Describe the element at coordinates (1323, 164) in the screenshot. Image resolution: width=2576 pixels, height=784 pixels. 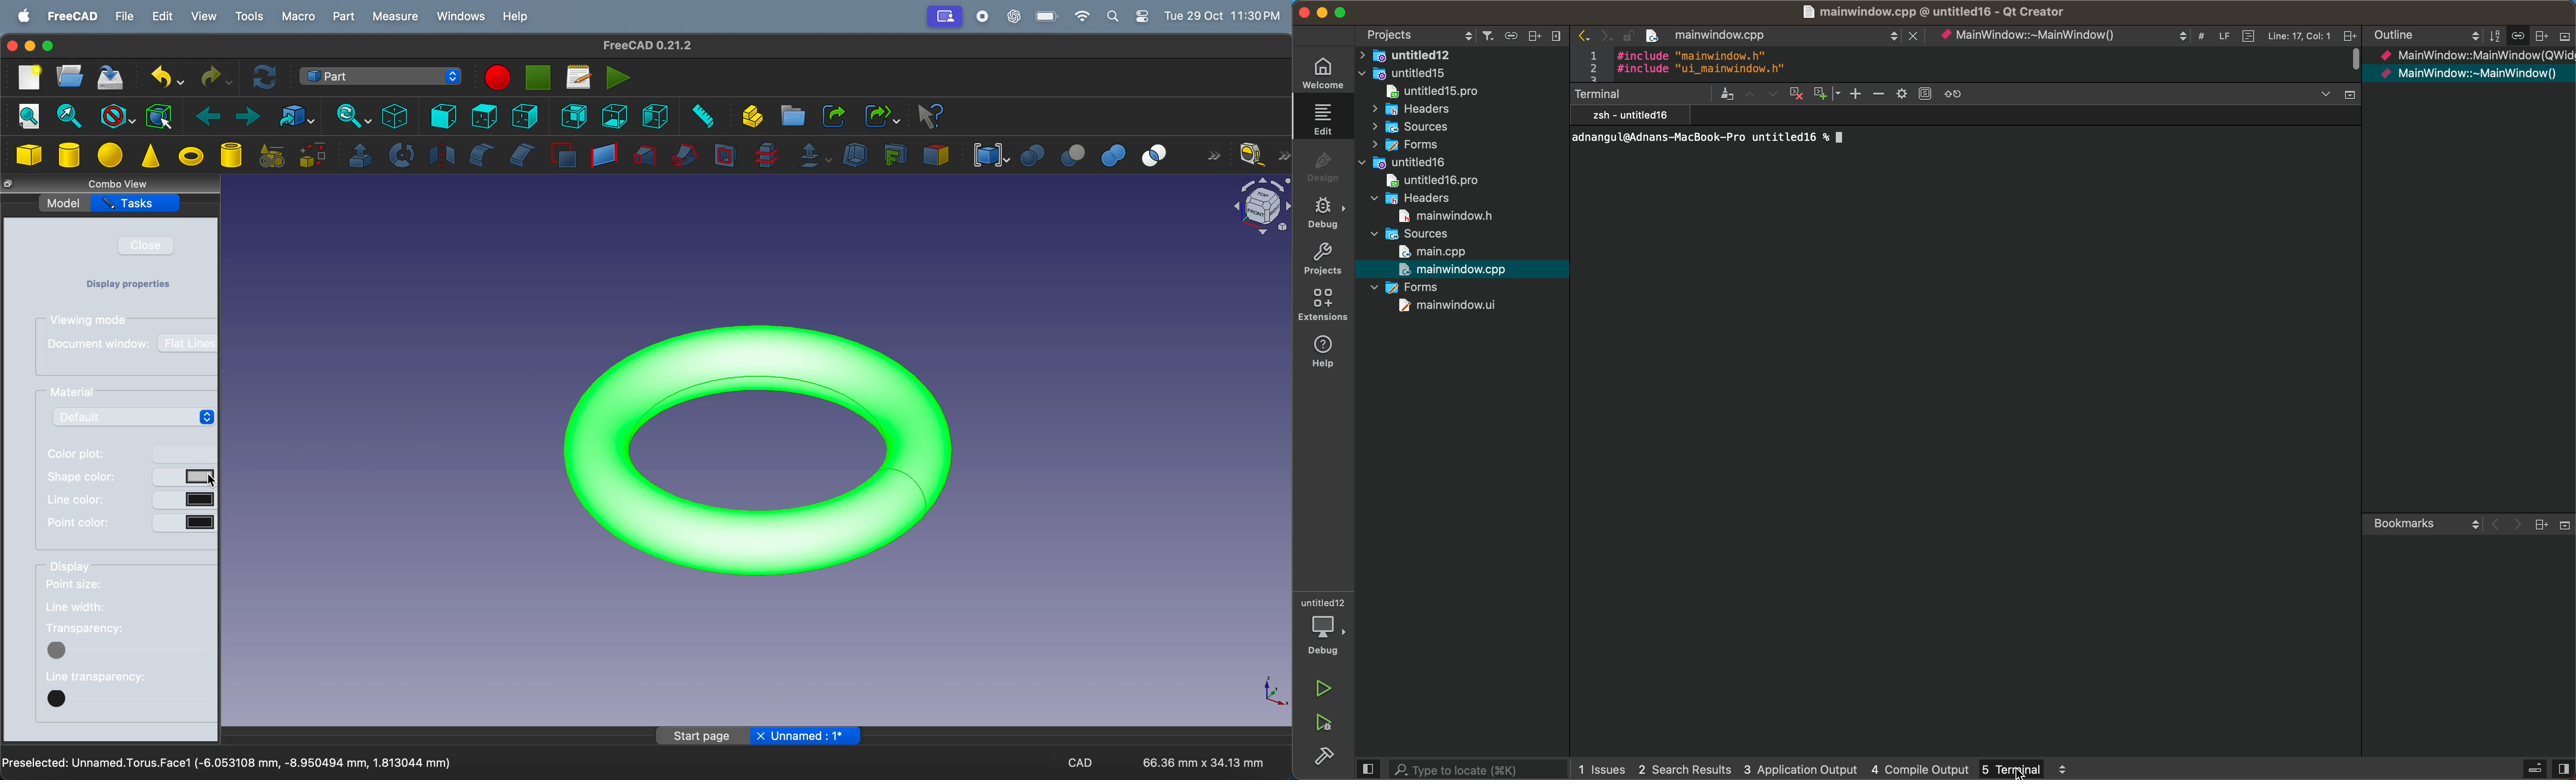
I see `debug` at that location.